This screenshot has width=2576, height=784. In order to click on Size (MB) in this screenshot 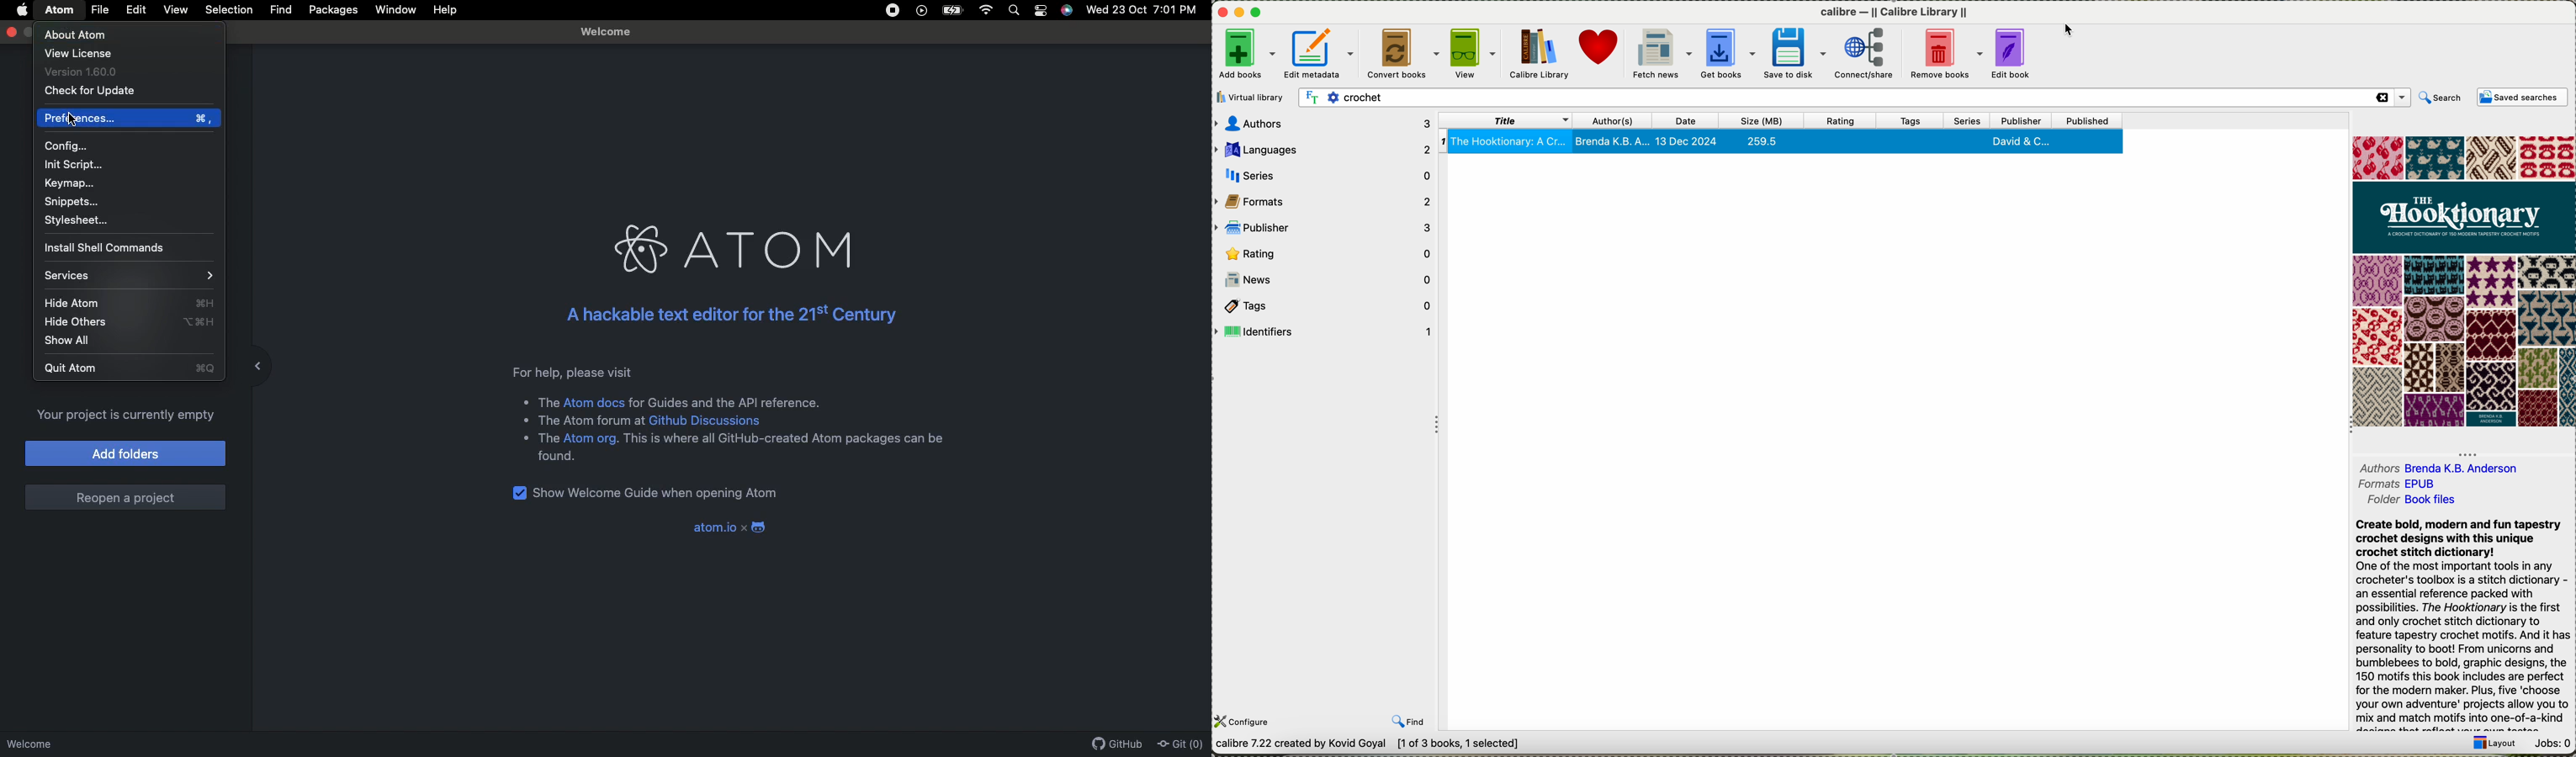, I will do `click(1768, 120)`.